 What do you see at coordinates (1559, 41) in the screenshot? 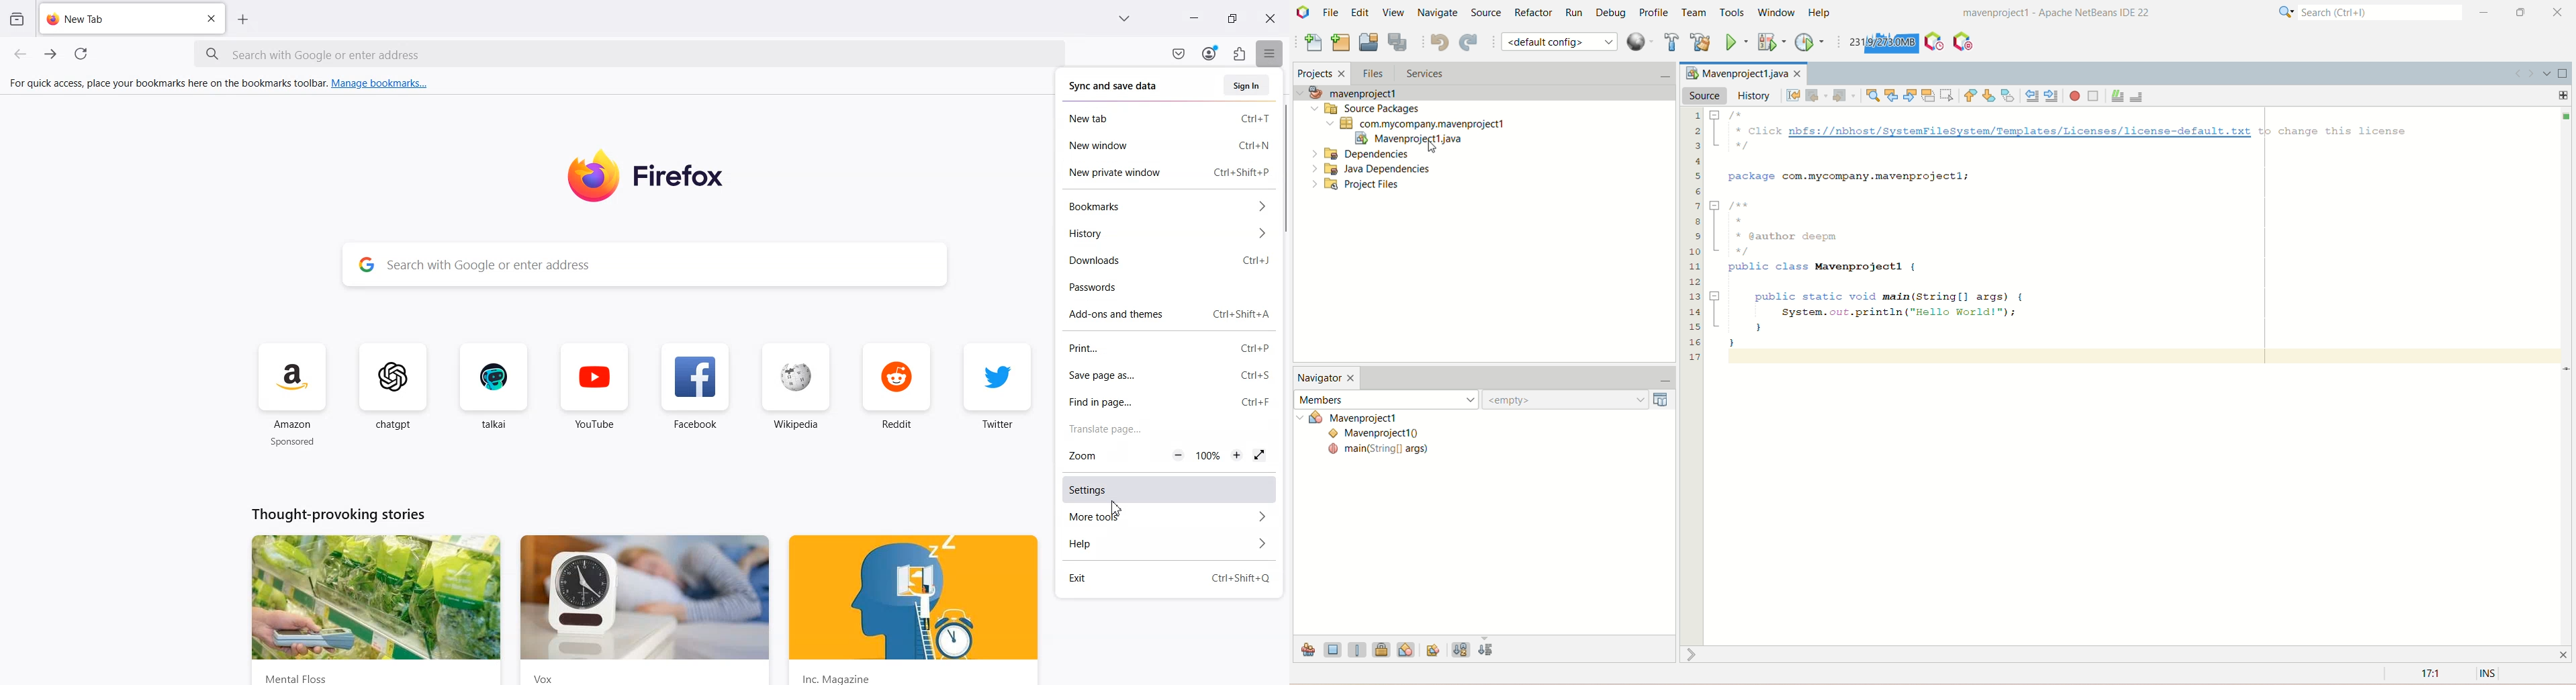
I see `default configuration` at bounding box center [1559, 41].